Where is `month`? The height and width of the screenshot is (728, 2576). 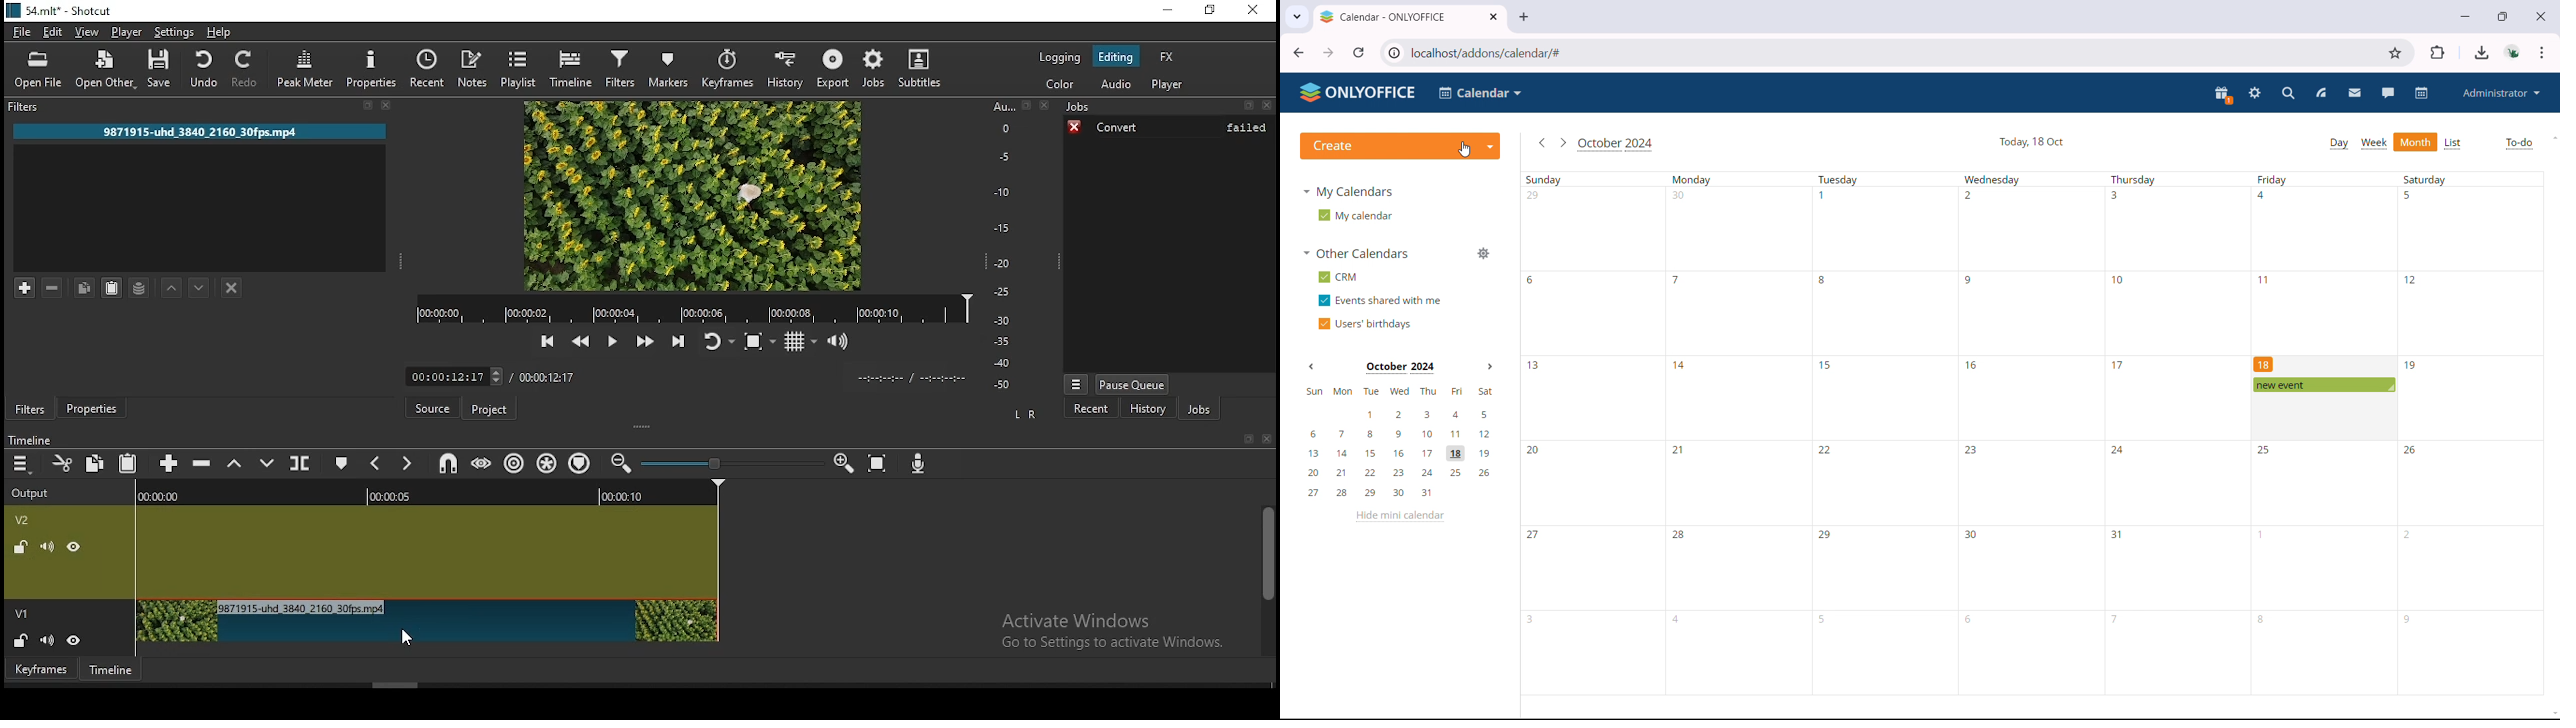
month is located at coordinates (2416, 142).